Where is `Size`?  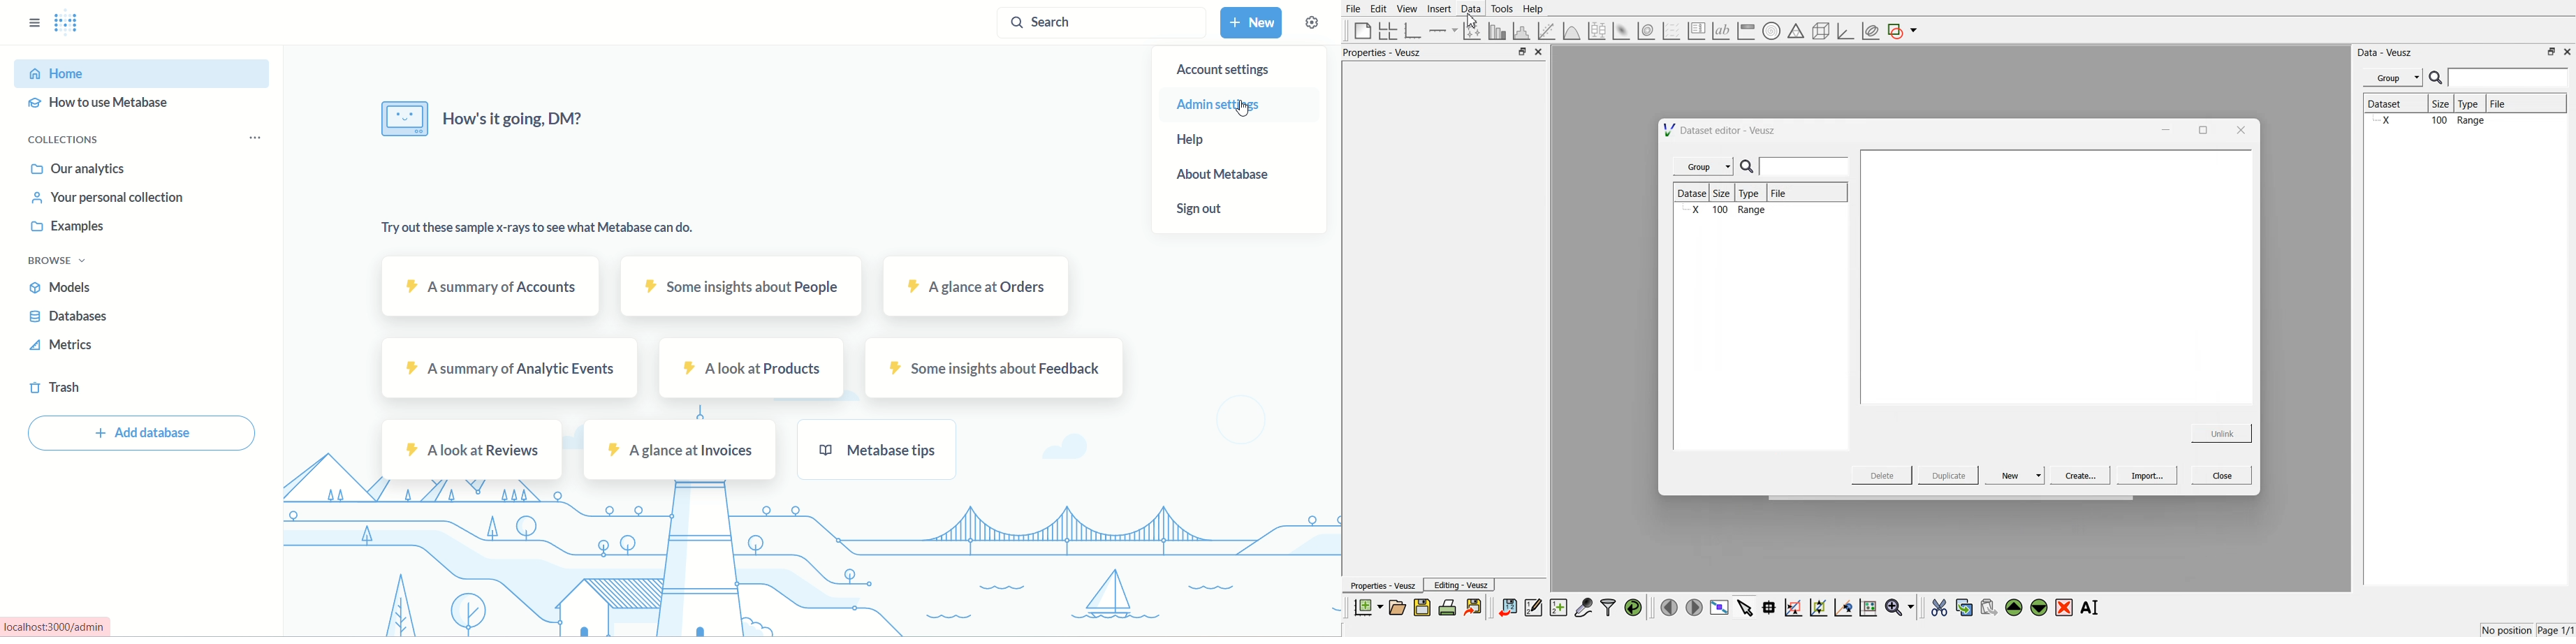
Size is located at coordinates (2445, 105).